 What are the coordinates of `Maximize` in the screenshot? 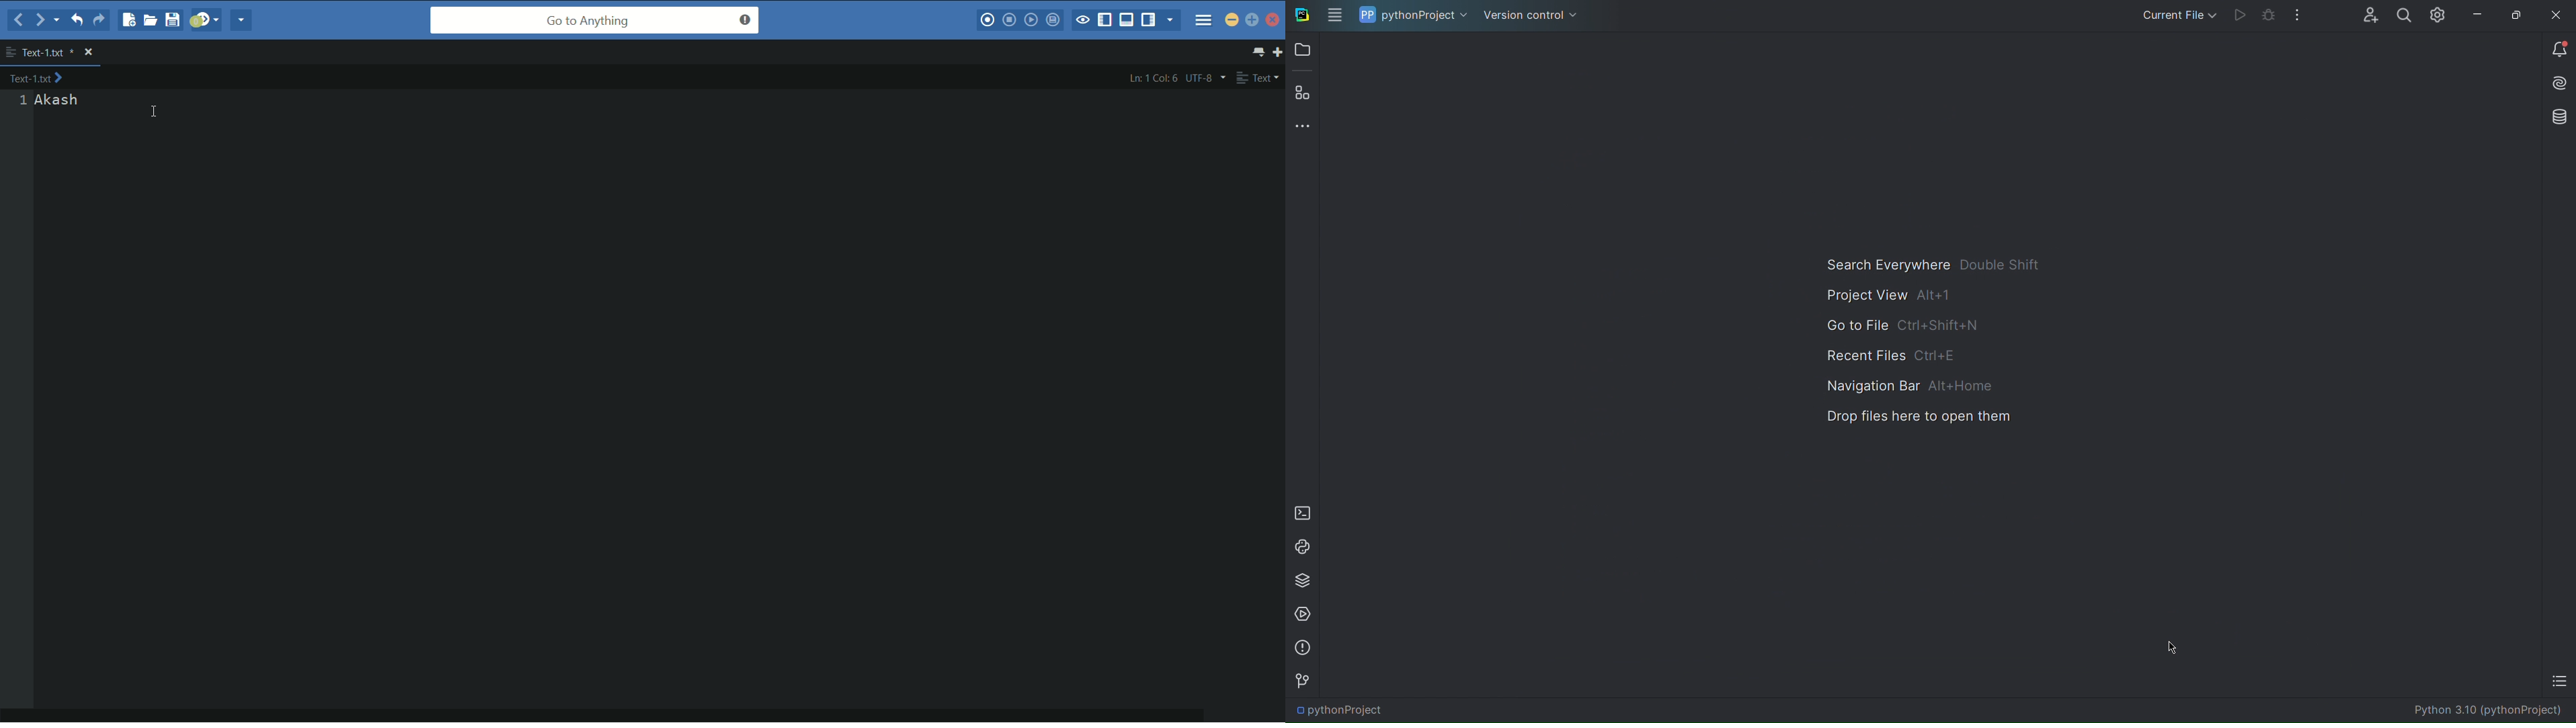 It's located at (2514, 14).